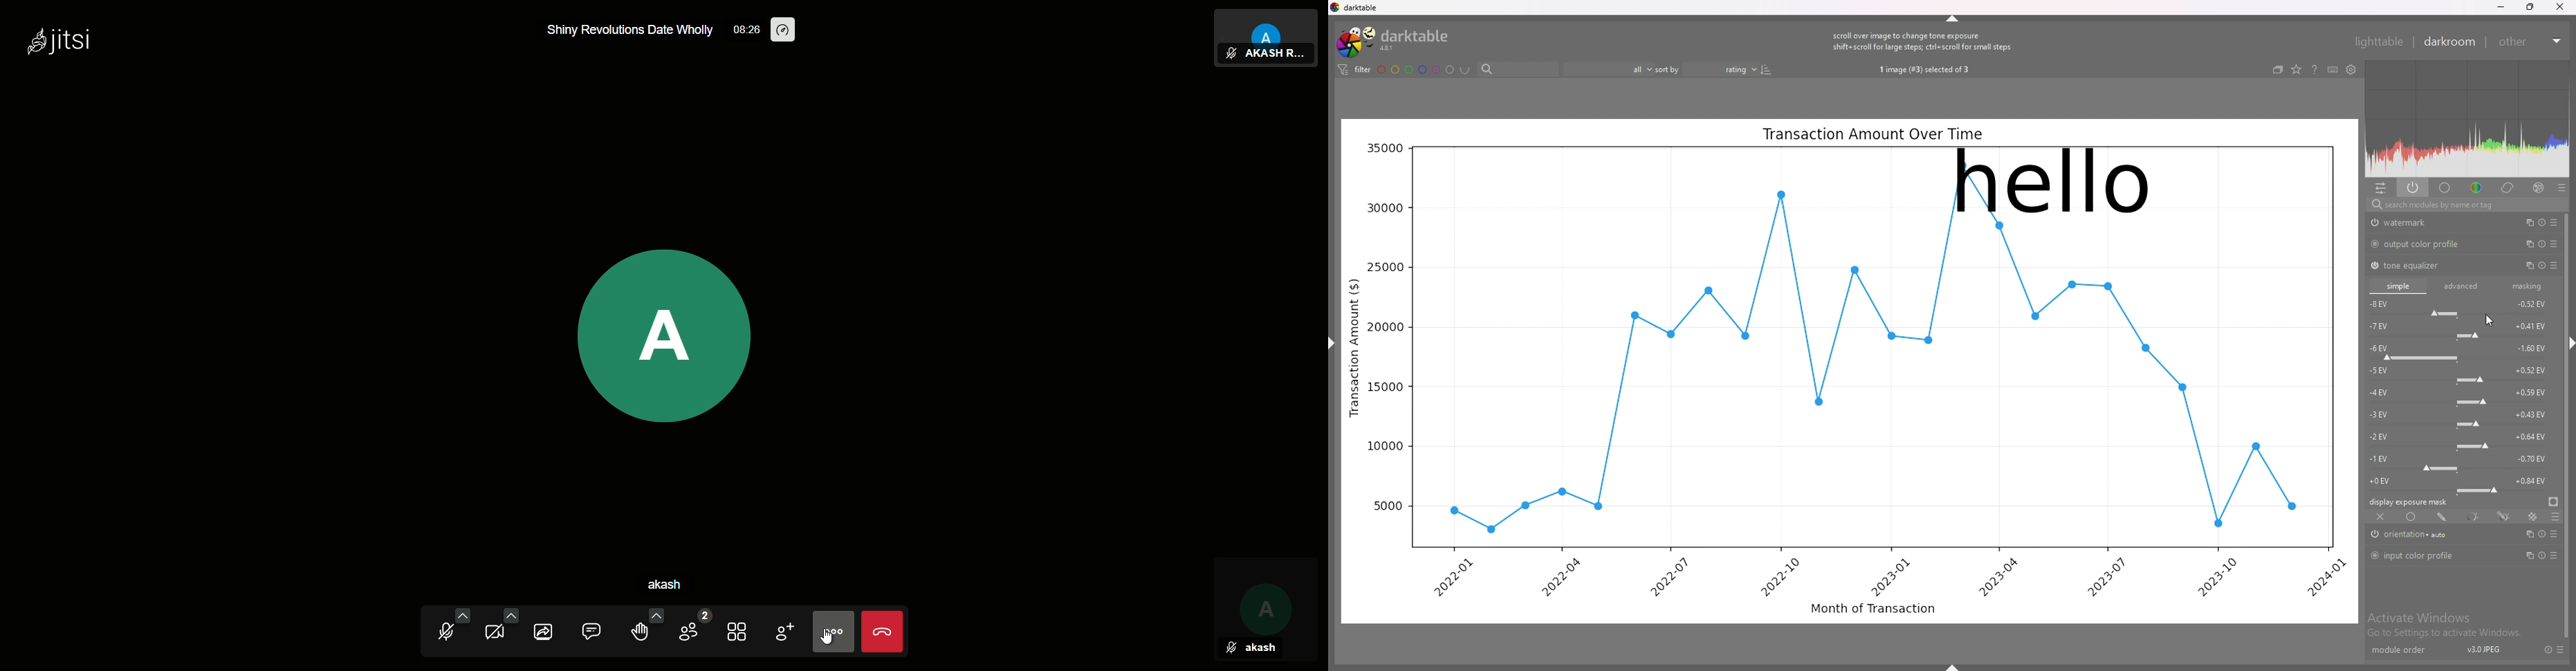  What do you see at coordinates (1778, 576) in the screenshot?
I see `2022-10` at bounding box center [1778, 576].